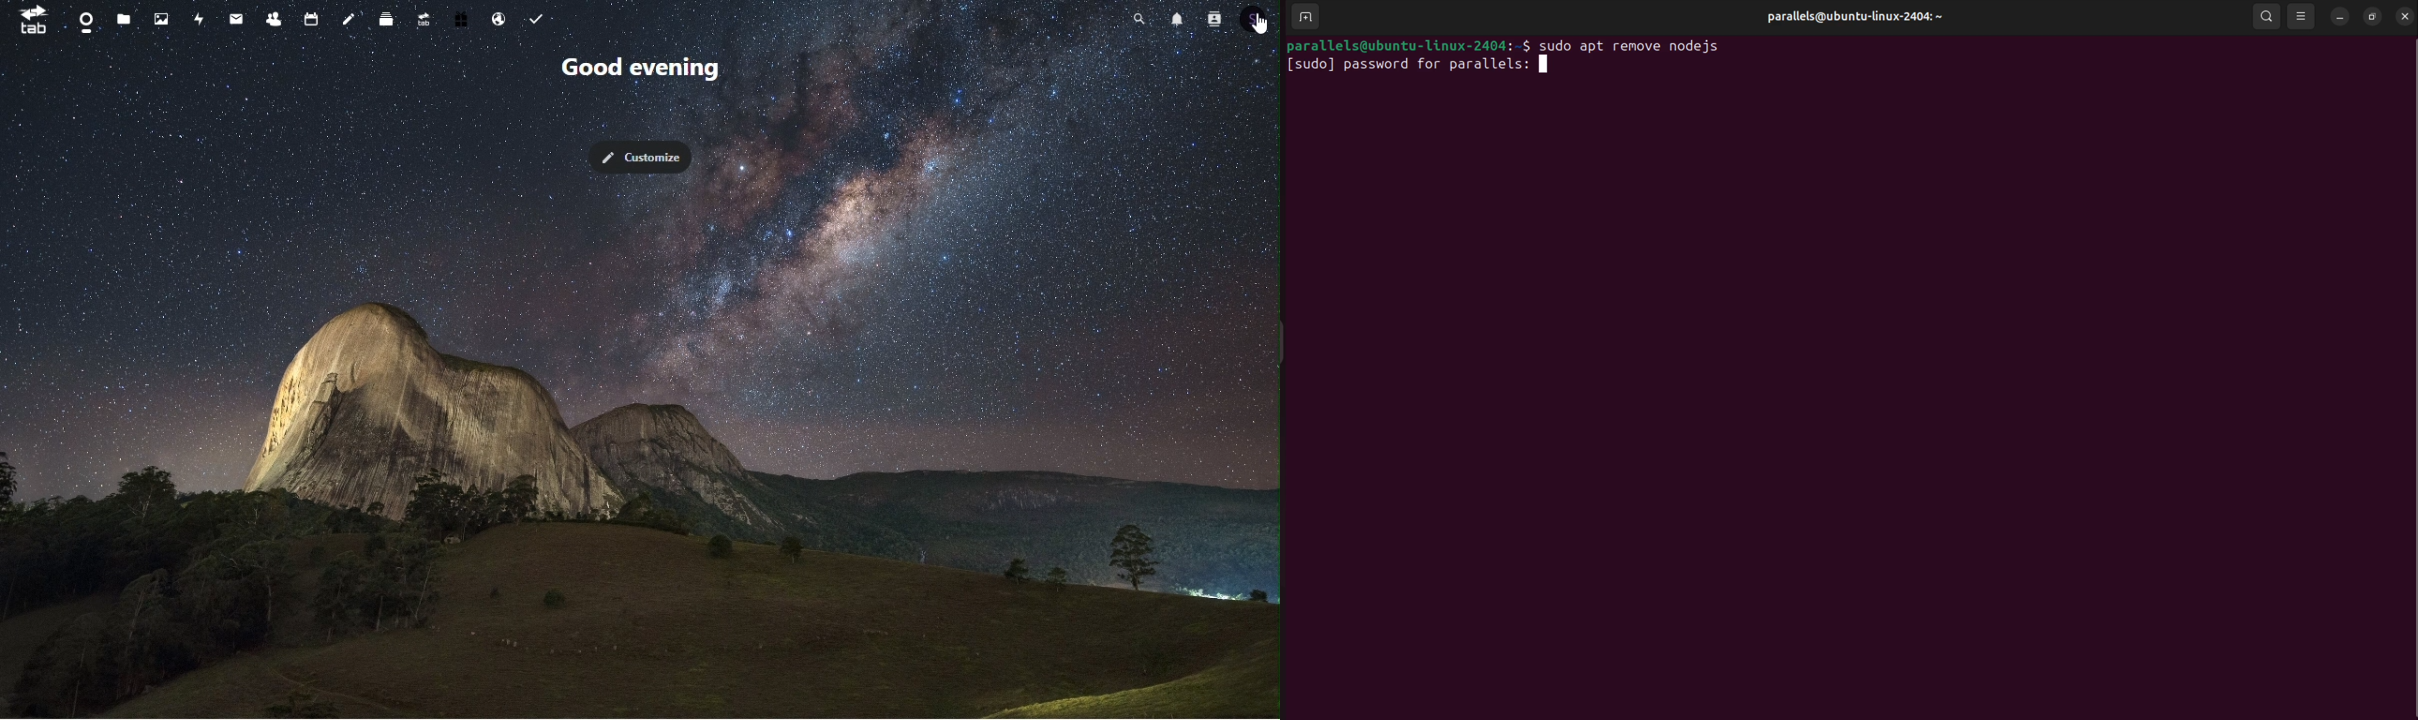 The height and width of the screenshot is (728, 2436). What do you see at coordinates (646, 158) in the screenshot?
I see `Customize` at bounding box center [646, 158].